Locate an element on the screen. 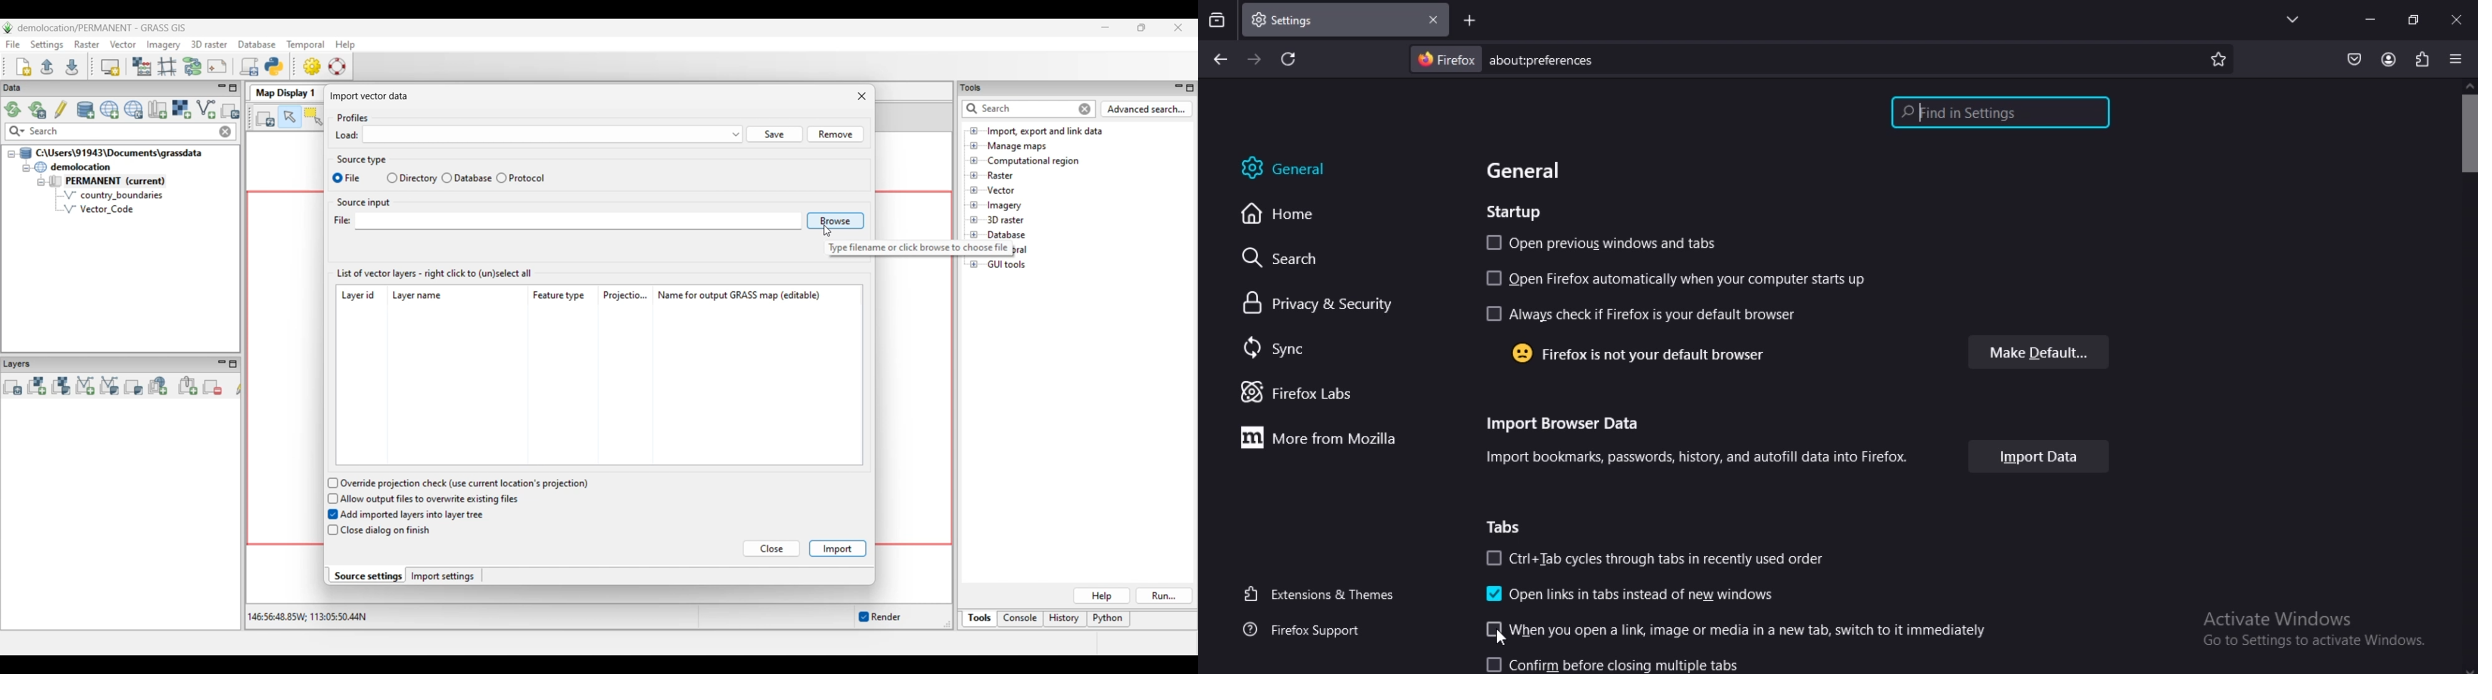 The width and height of the screenshot is (2492, 700). extensions is located at coordinates (2420, 58).